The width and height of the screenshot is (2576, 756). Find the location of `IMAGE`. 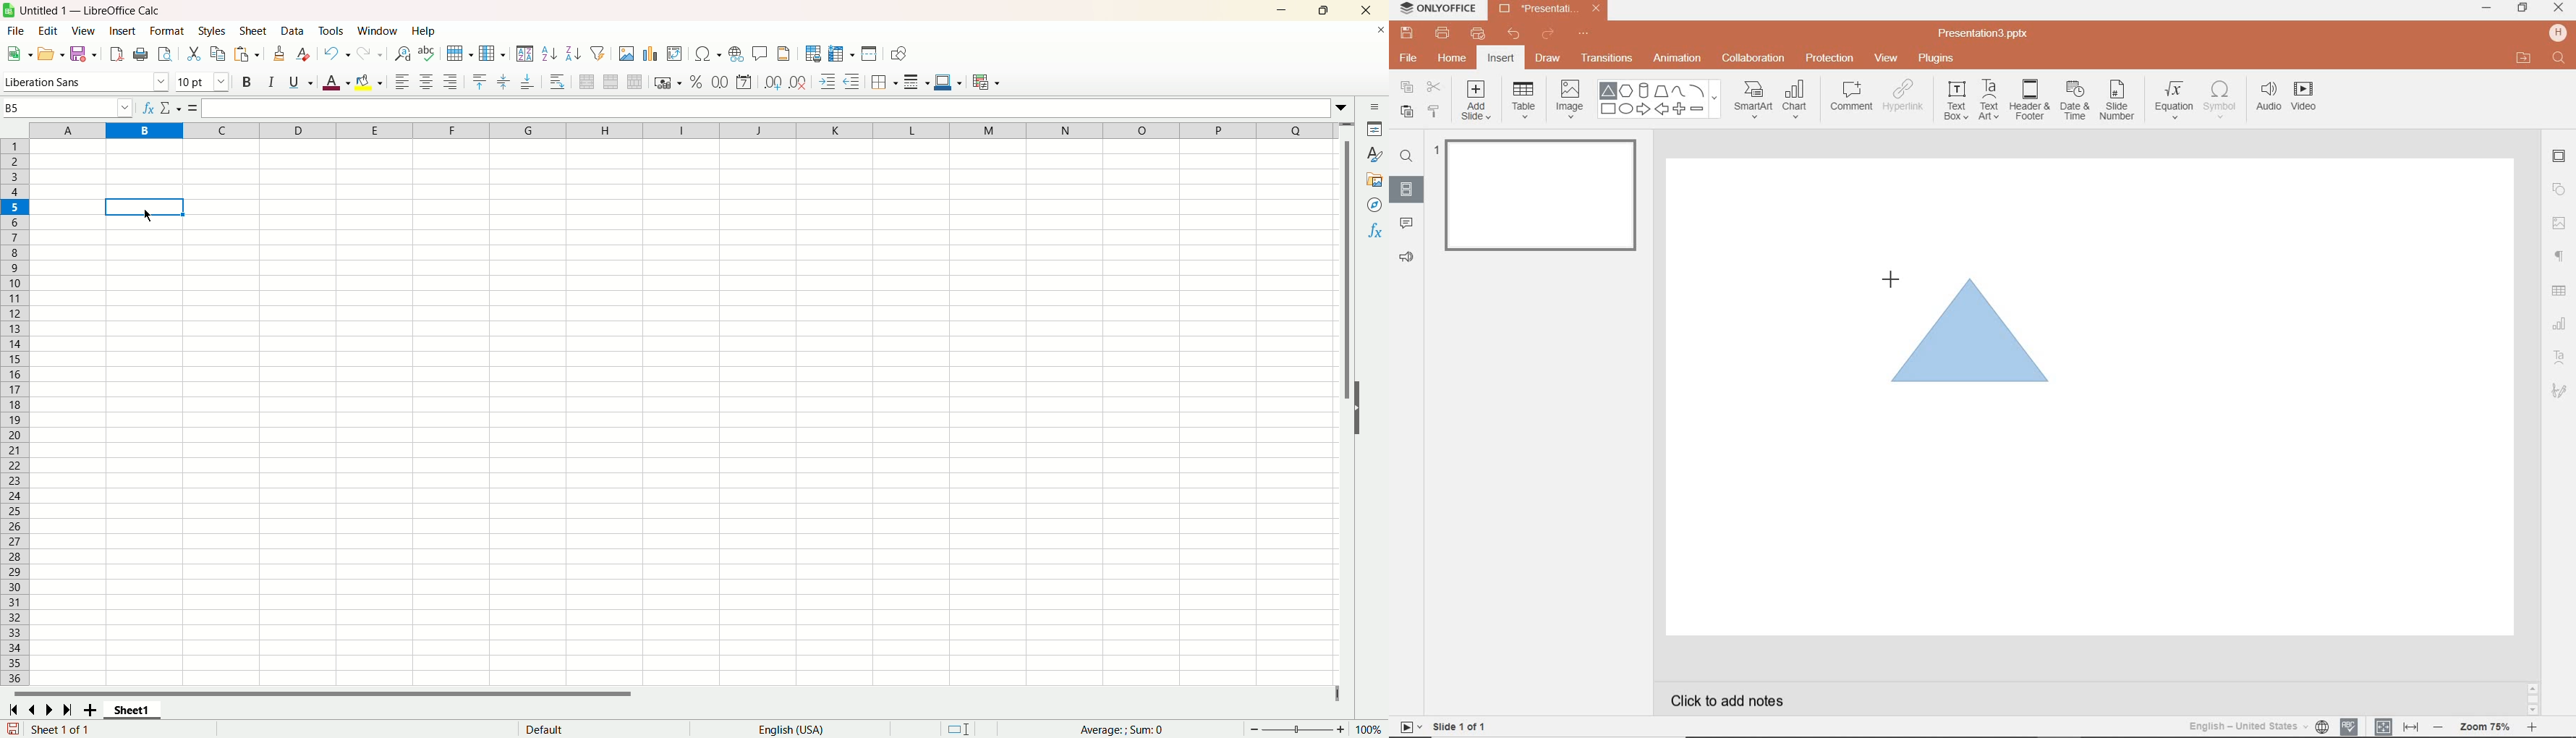

IMAGE is located at coordinates (1569, 100).